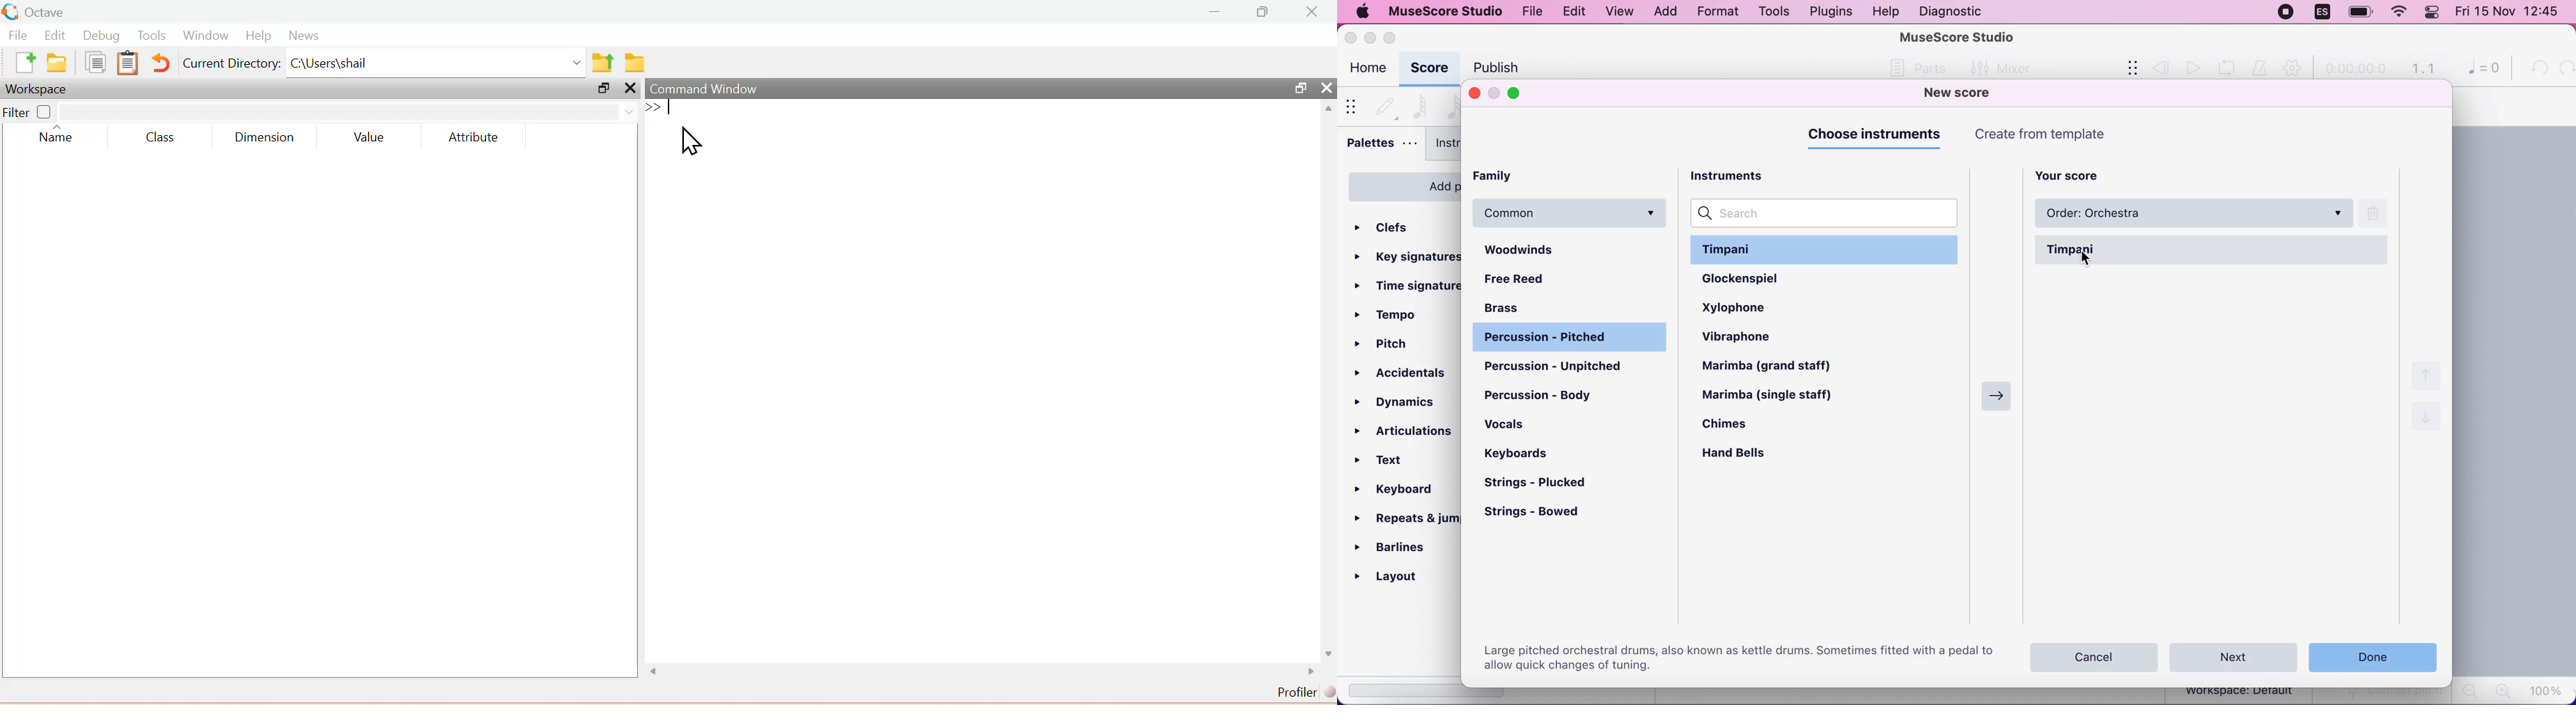  Describe the element at coordinates (1325, 652) in the screenshot. I see `scroll down` at that location.